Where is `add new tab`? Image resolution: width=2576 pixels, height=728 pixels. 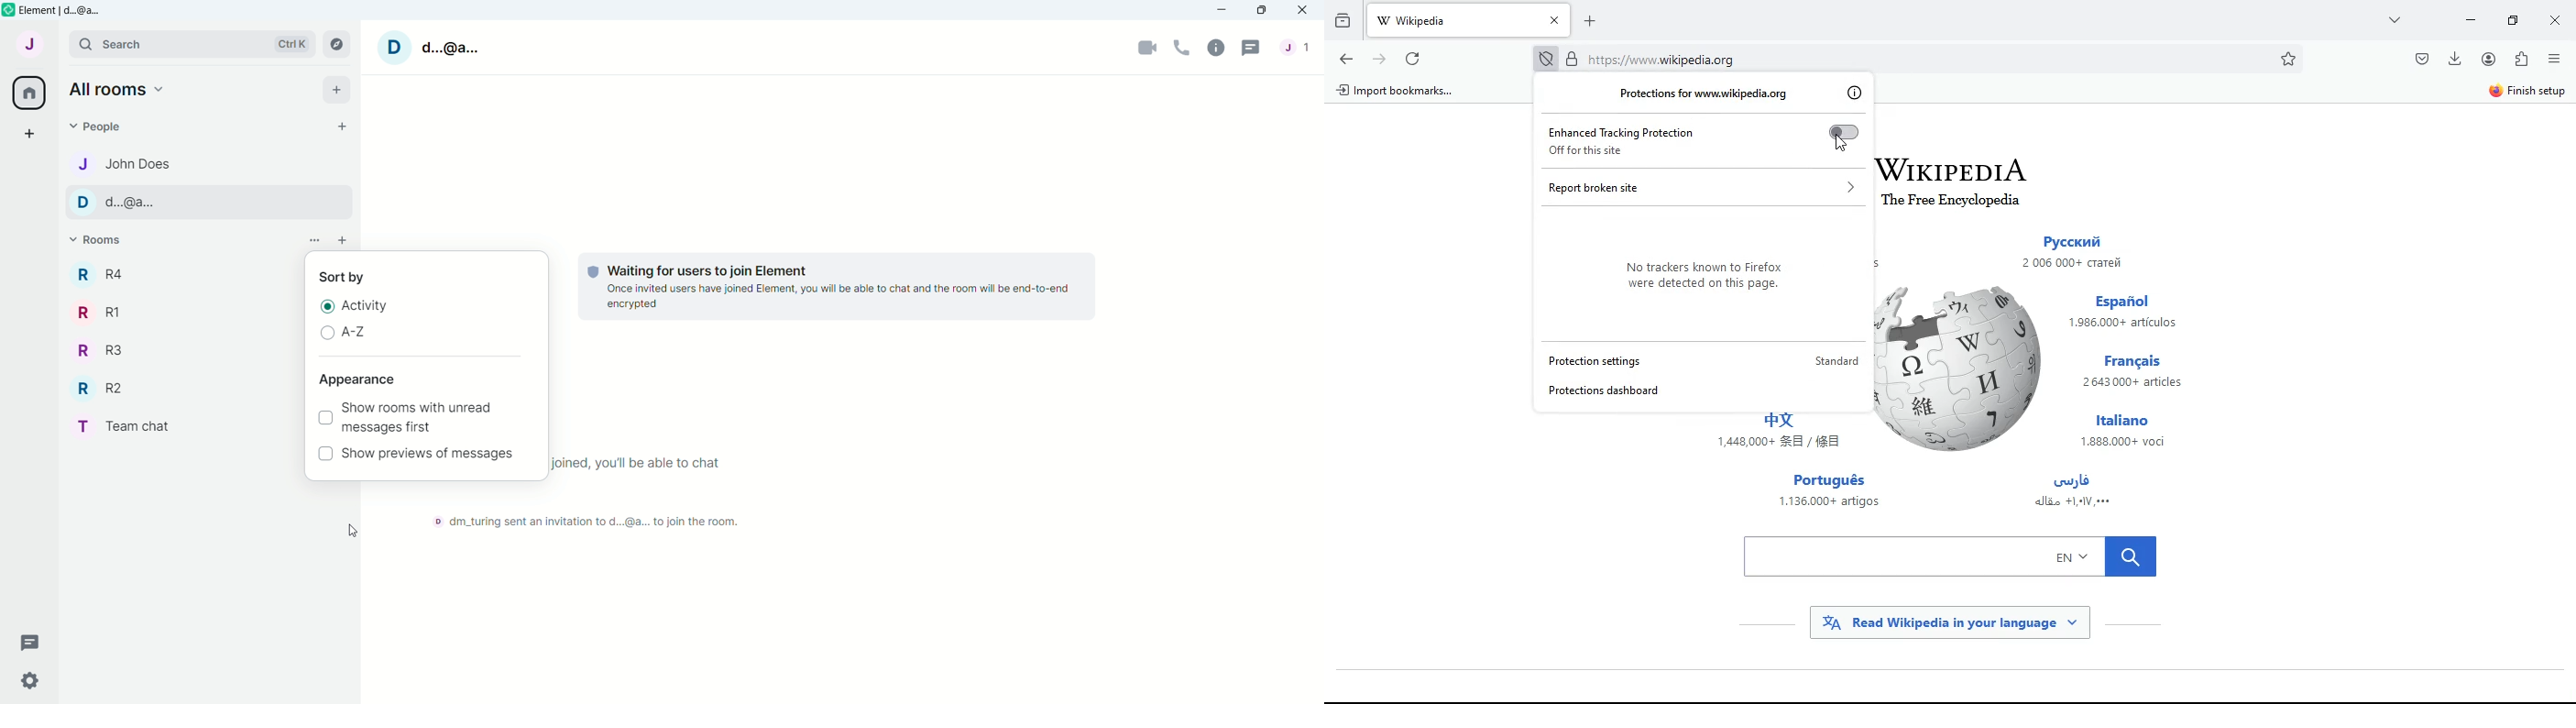 add new tab is located at coordinates (1595, 21).